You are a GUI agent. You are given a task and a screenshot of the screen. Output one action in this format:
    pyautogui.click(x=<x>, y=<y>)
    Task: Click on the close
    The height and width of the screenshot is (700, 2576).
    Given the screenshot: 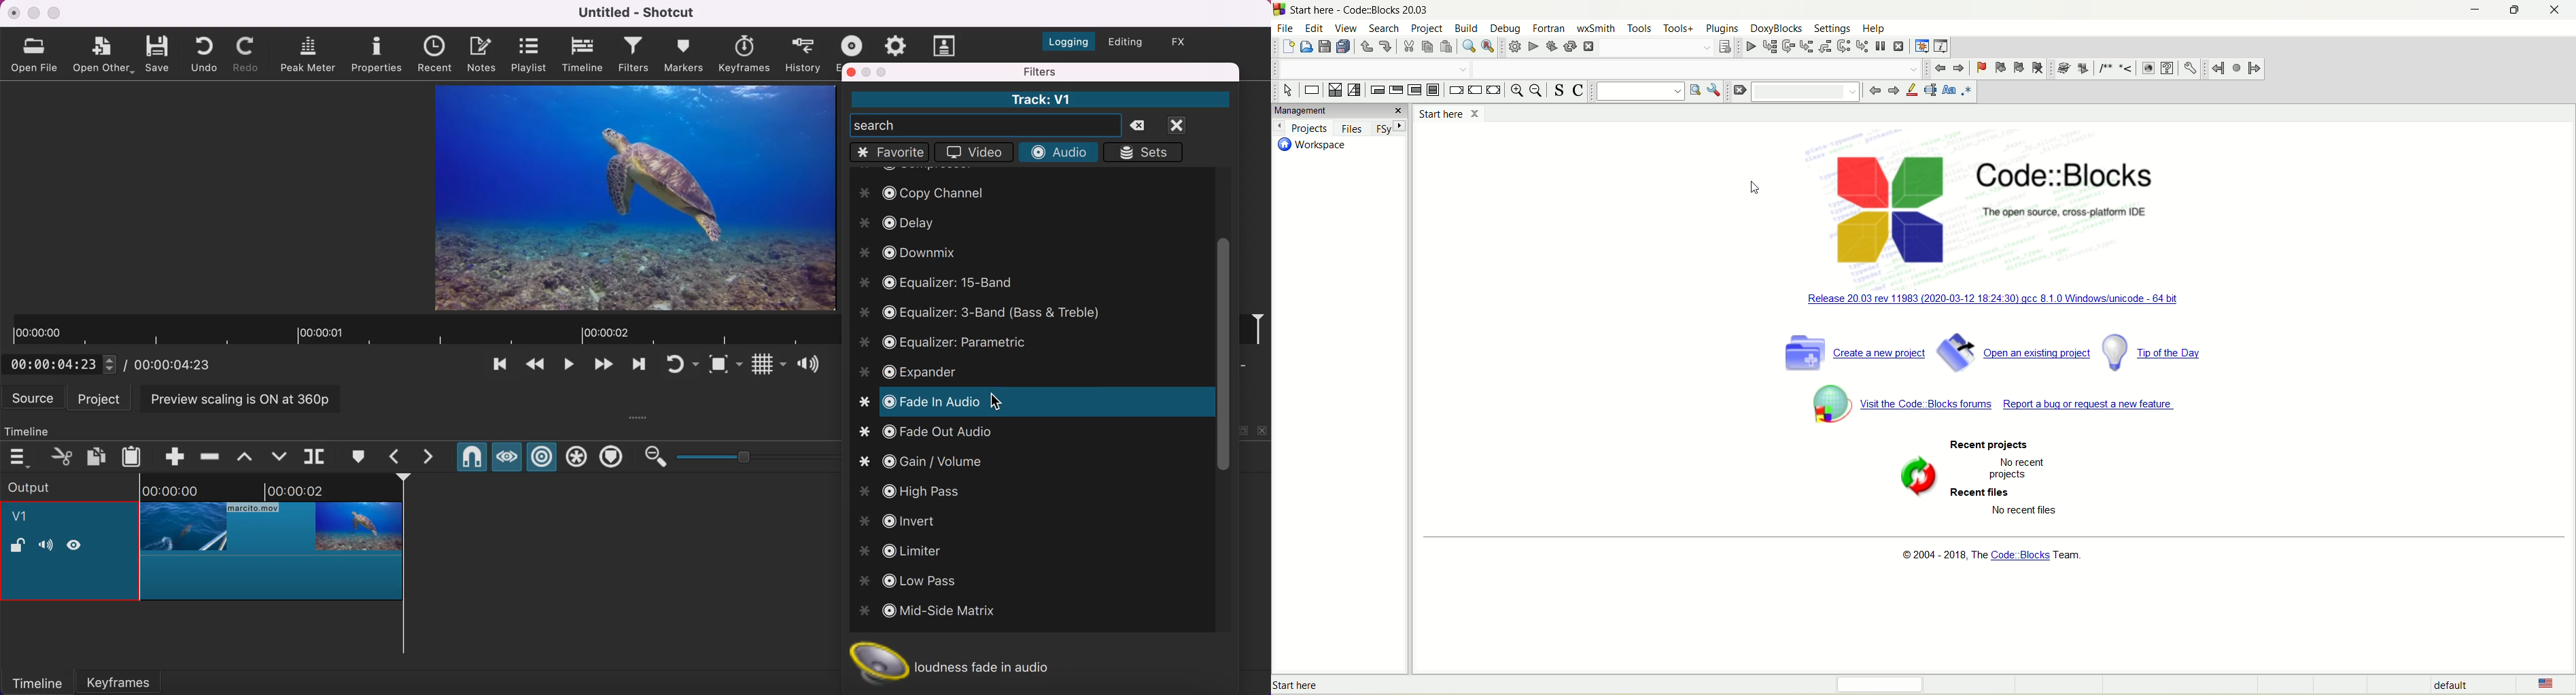 What is the action you would take?
    pyautogui.click(x=14, y=12)
    